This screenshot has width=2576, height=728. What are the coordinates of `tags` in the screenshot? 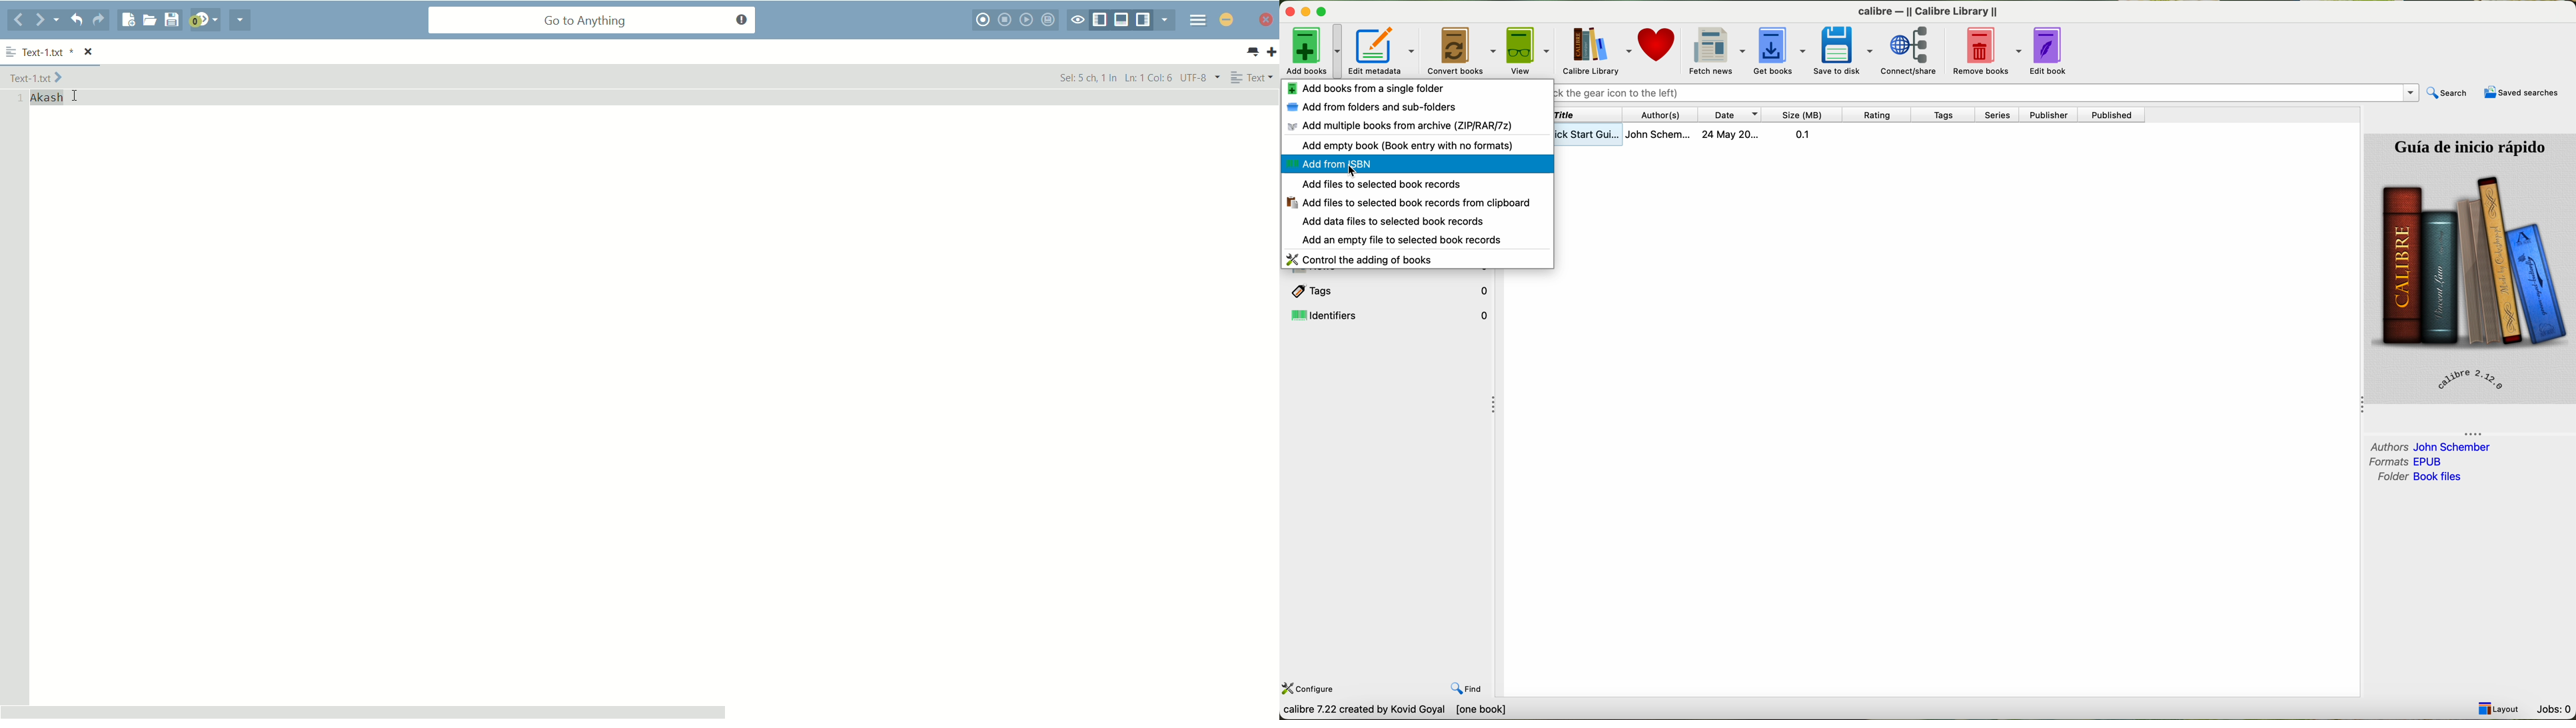 It's located at (1943, 116).